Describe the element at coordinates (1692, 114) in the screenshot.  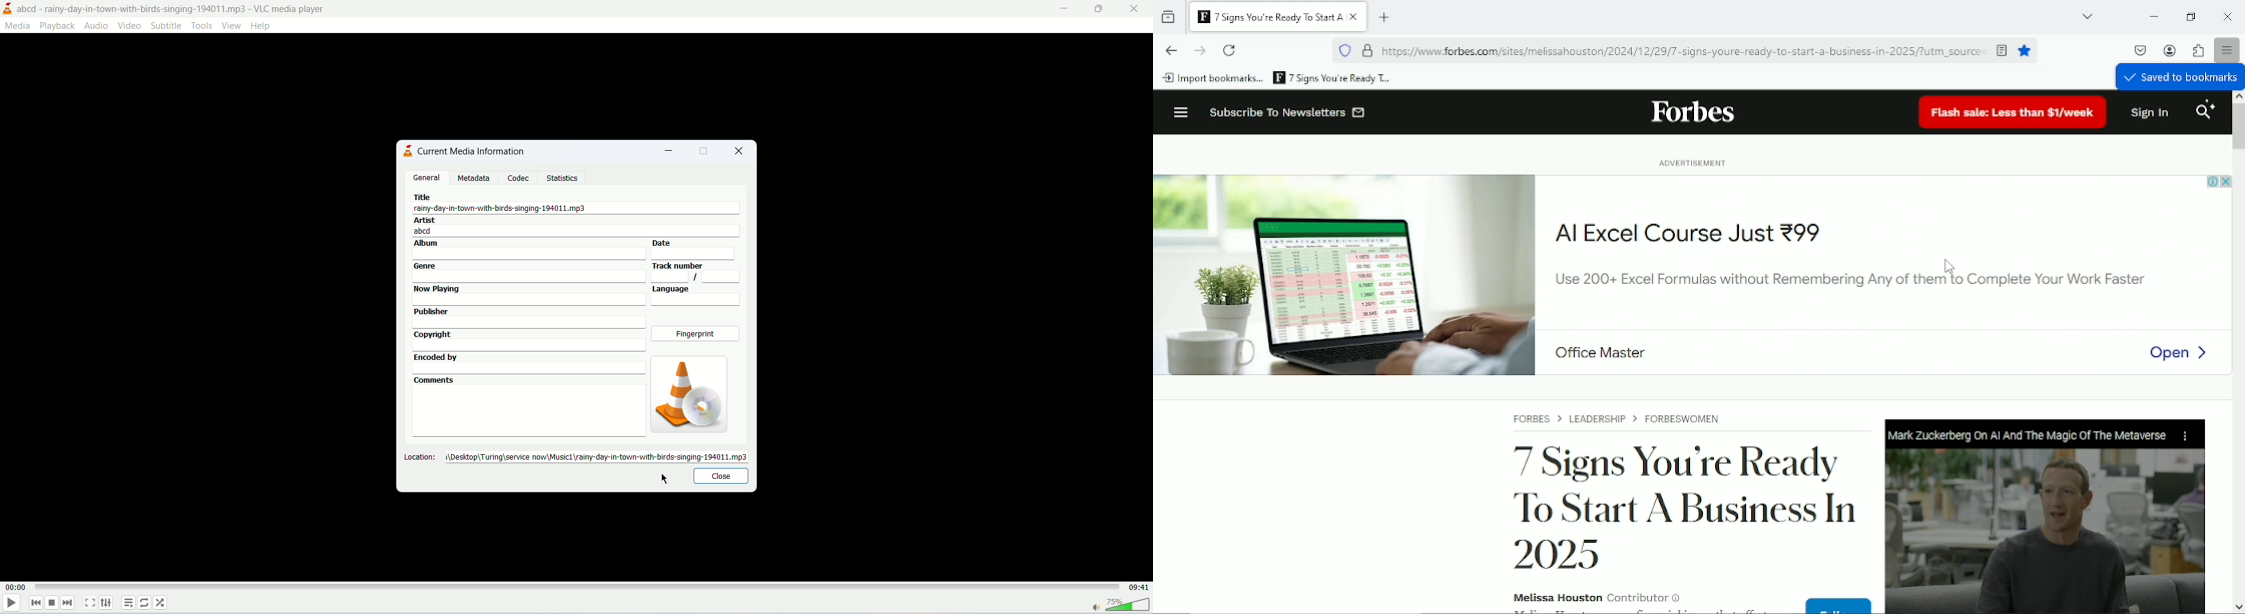
I see `forbes` at that location.